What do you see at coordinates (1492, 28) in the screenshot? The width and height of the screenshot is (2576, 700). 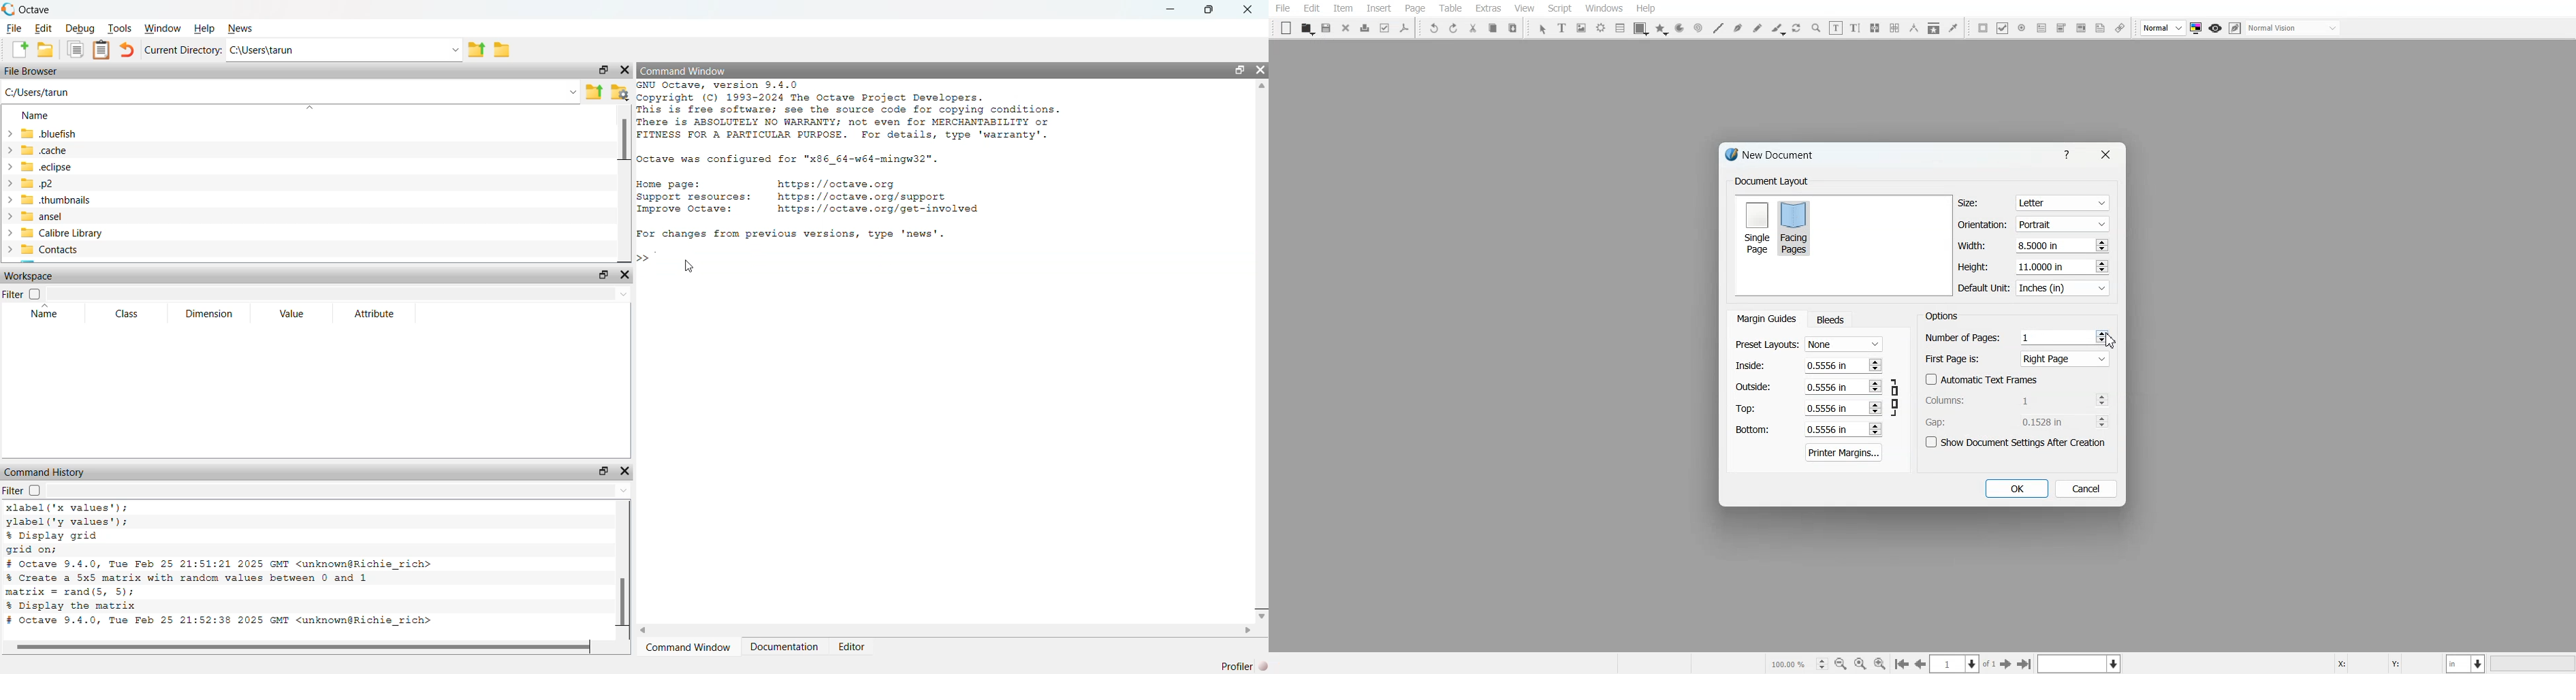 I see `Copy` at bounding box center [1492, 28].